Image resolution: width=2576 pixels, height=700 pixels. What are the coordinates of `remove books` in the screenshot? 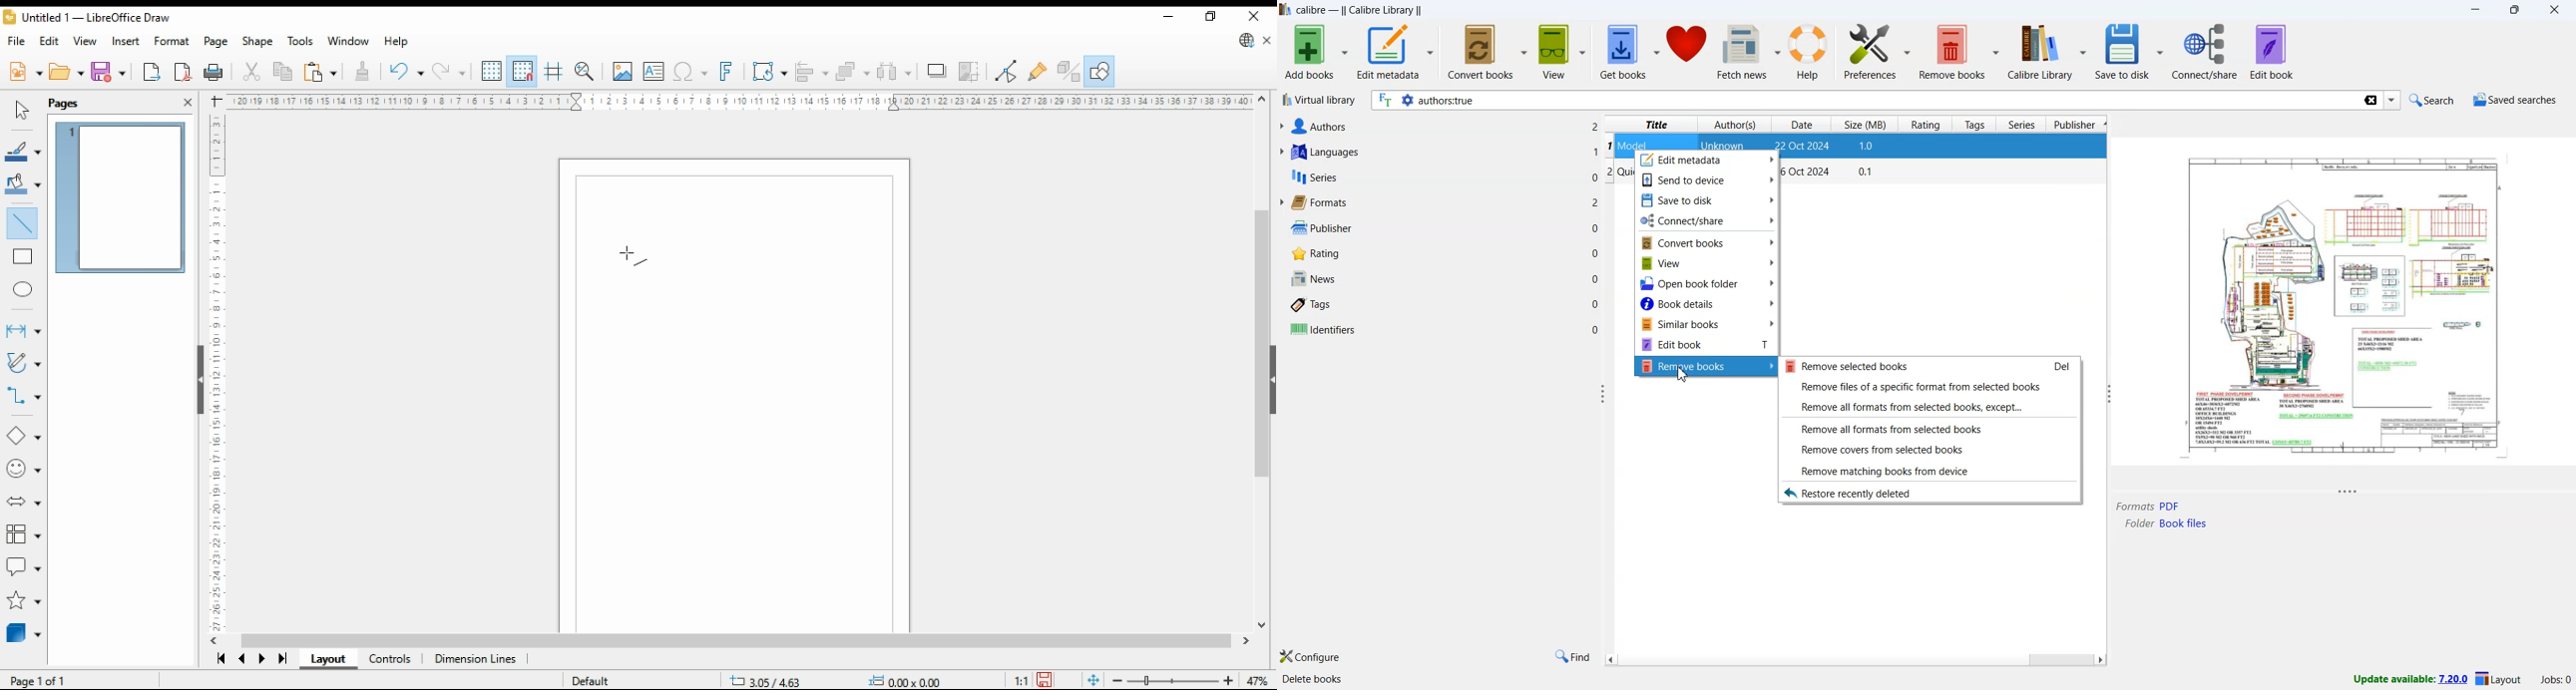 It's located at (1961, 52).